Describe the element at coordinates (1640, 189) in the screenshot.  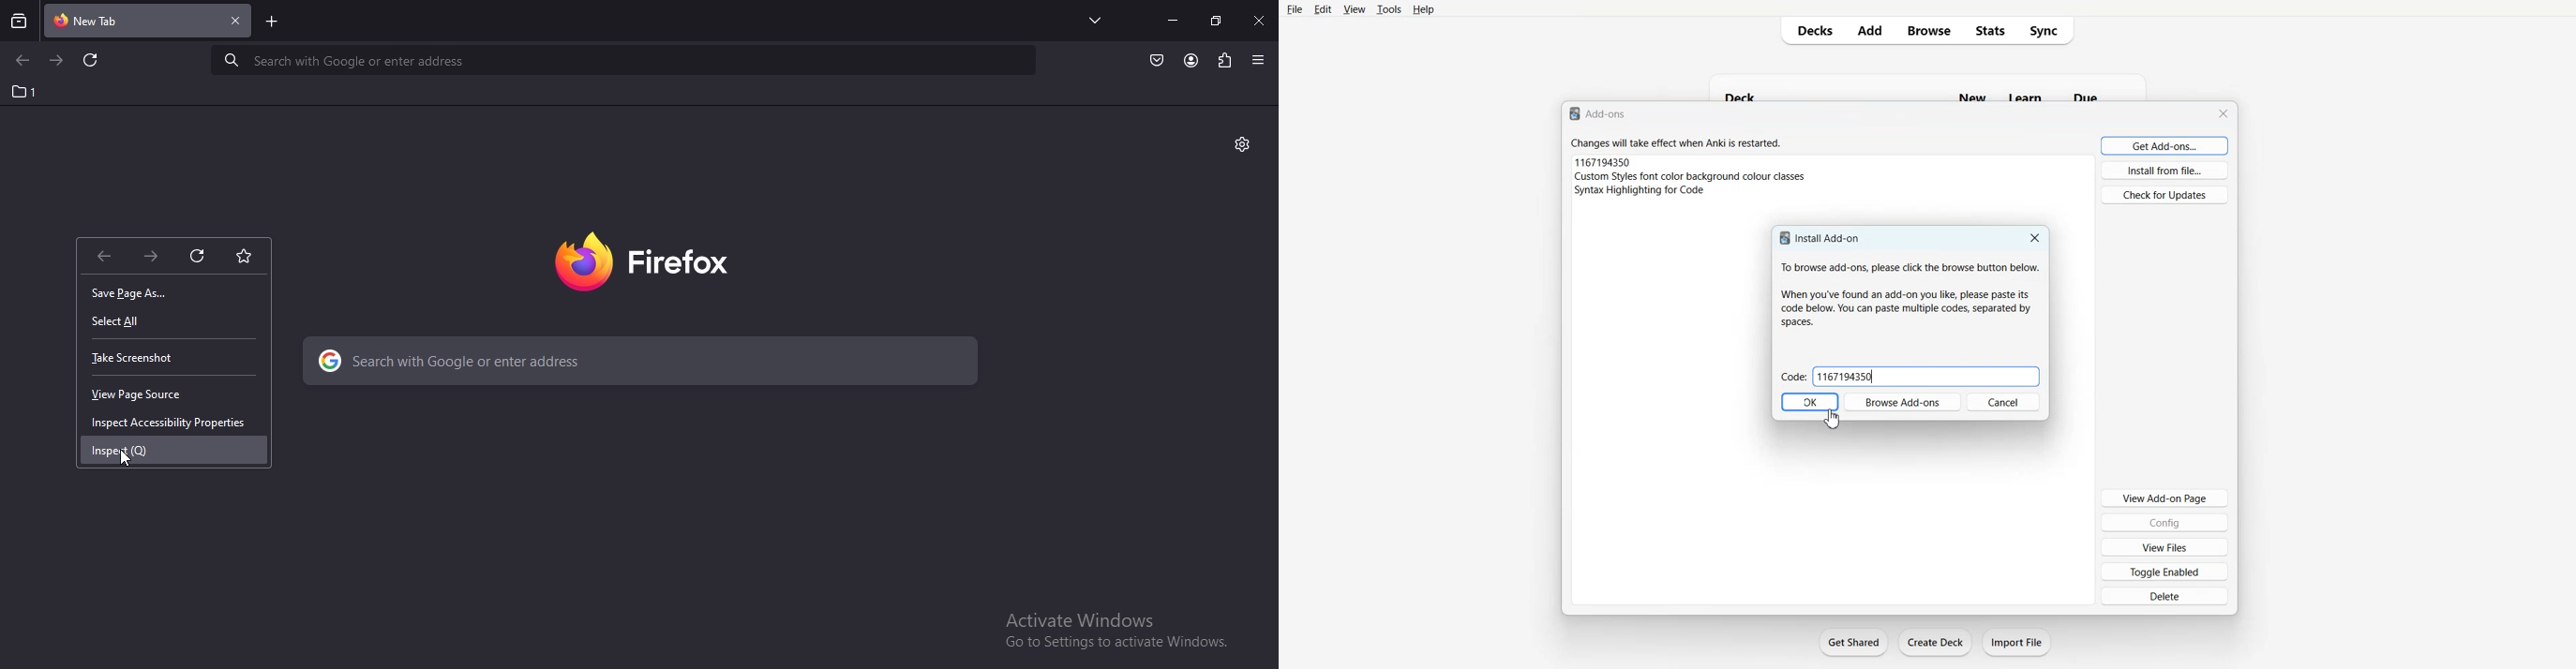
I see `Syntax Highlighting for Code` at that location.